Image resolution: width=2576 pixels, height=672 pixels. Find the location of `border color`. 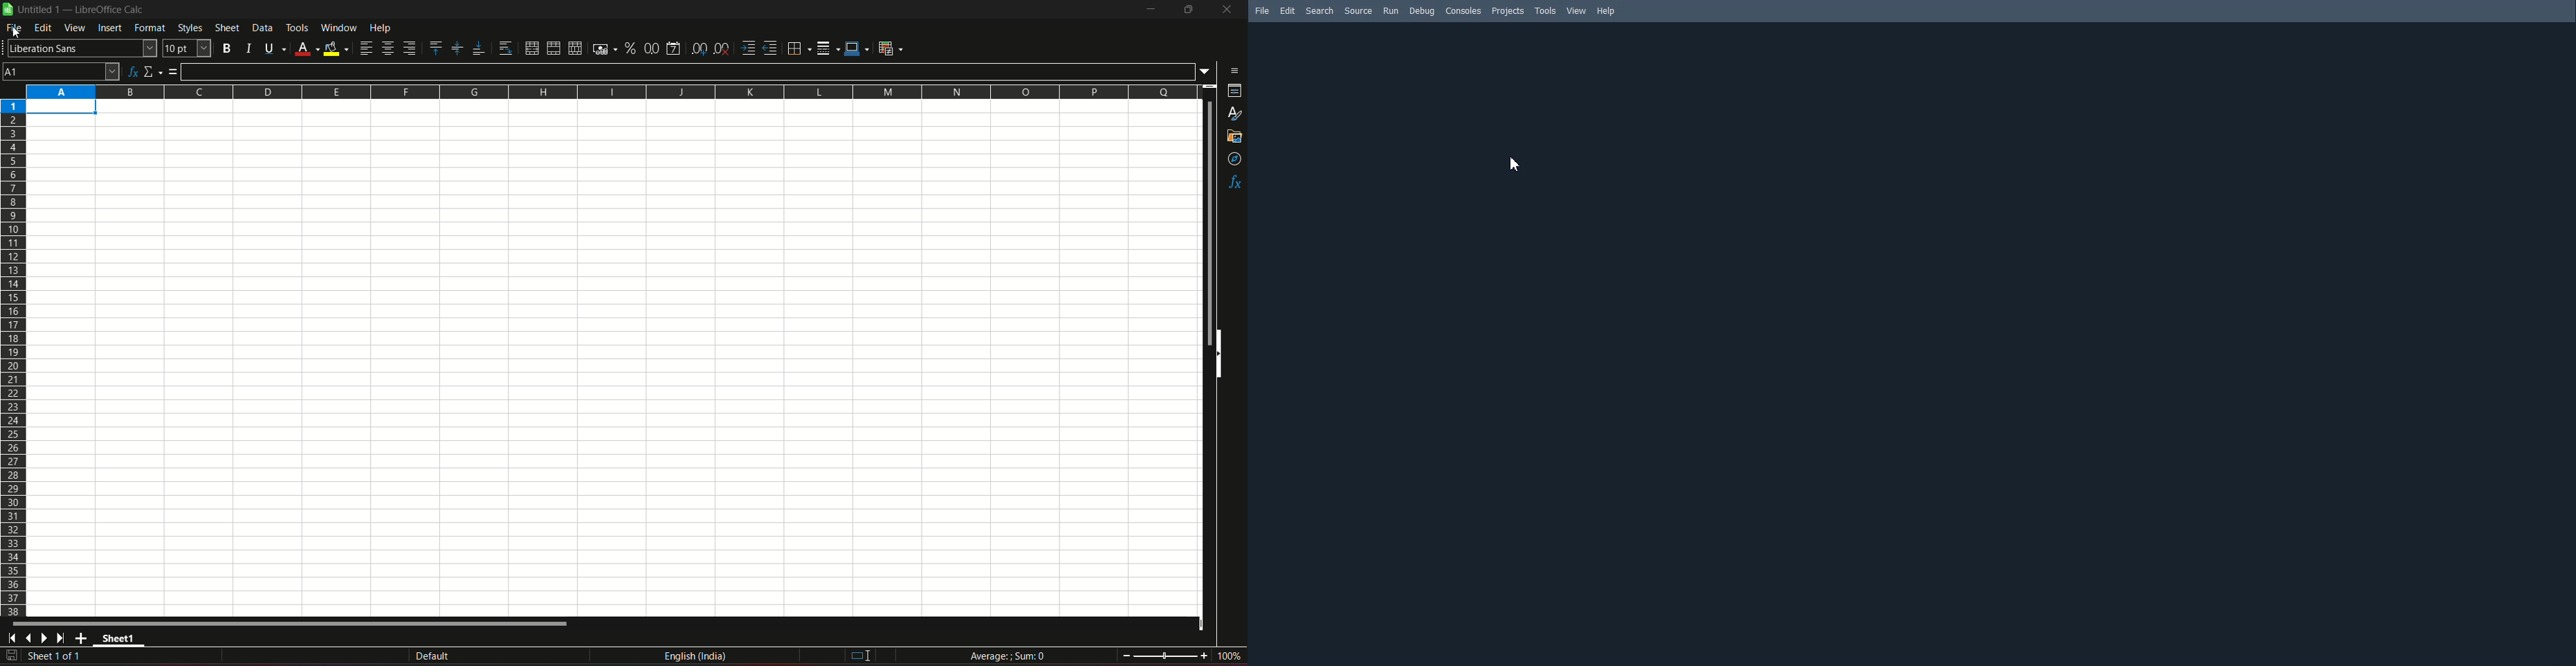

border color is located at coordinates (858, 49).